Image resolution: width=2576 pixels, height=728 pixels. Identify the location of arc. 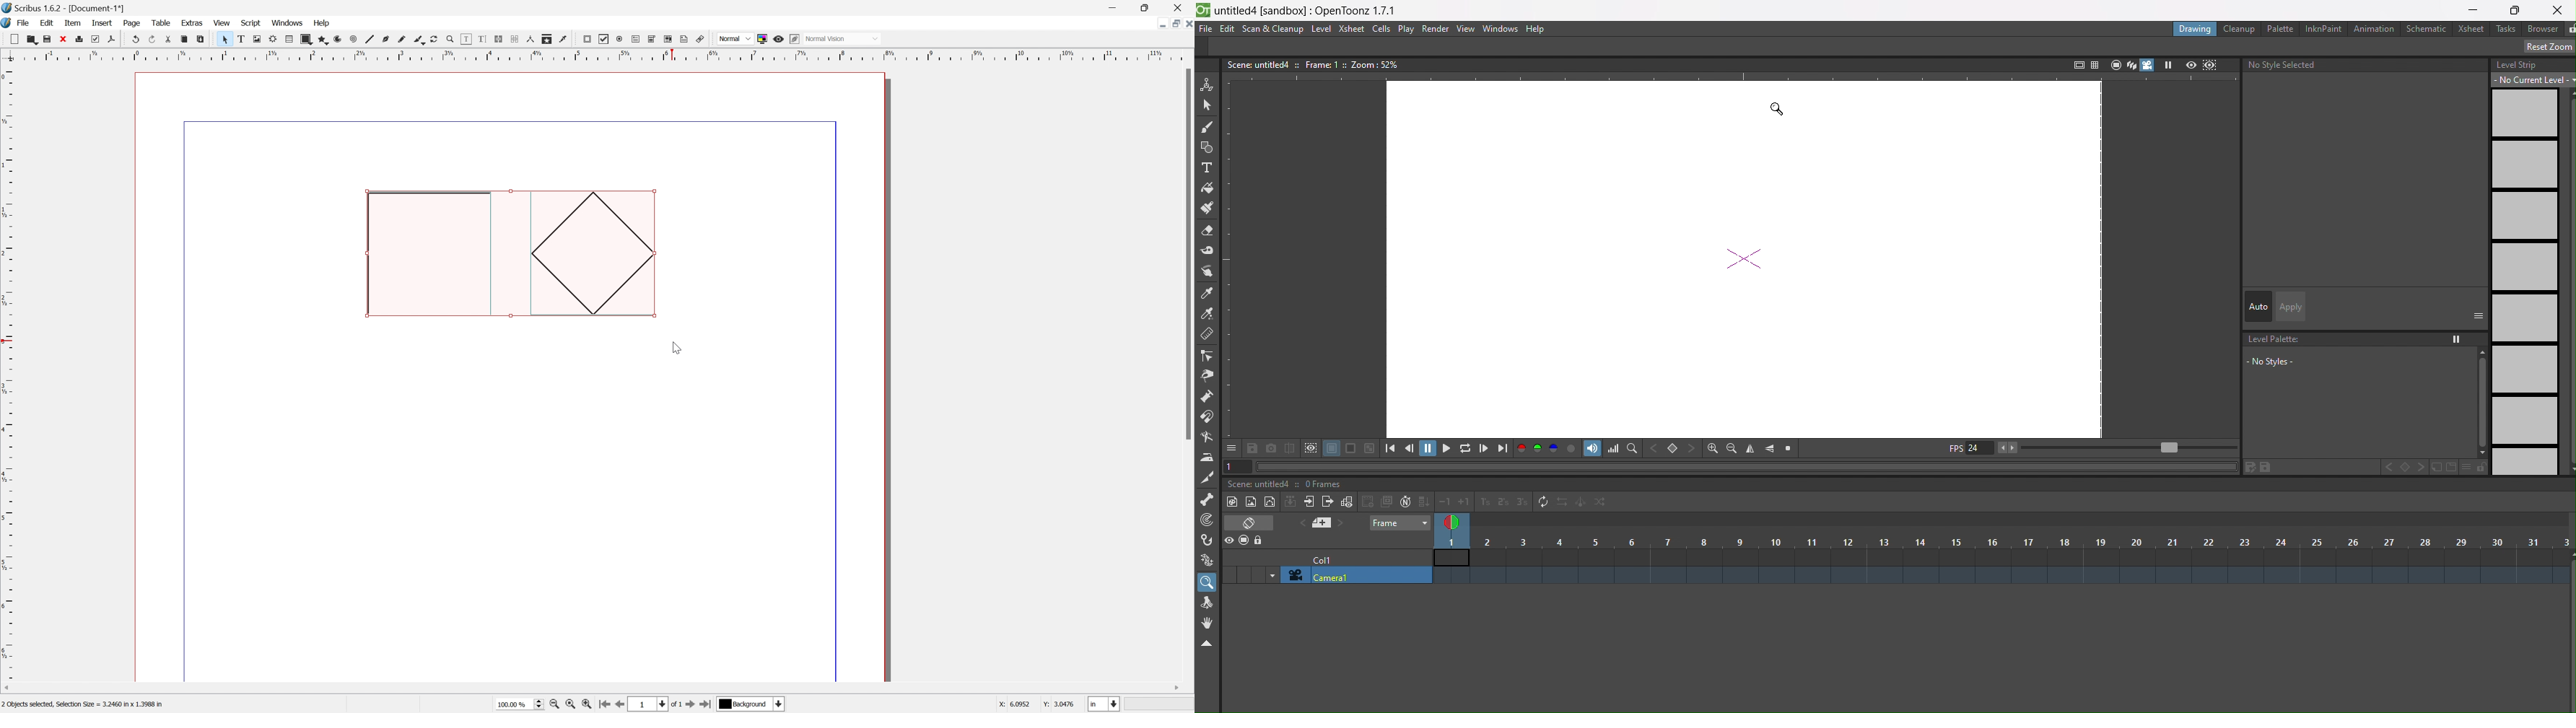
(335, 39).